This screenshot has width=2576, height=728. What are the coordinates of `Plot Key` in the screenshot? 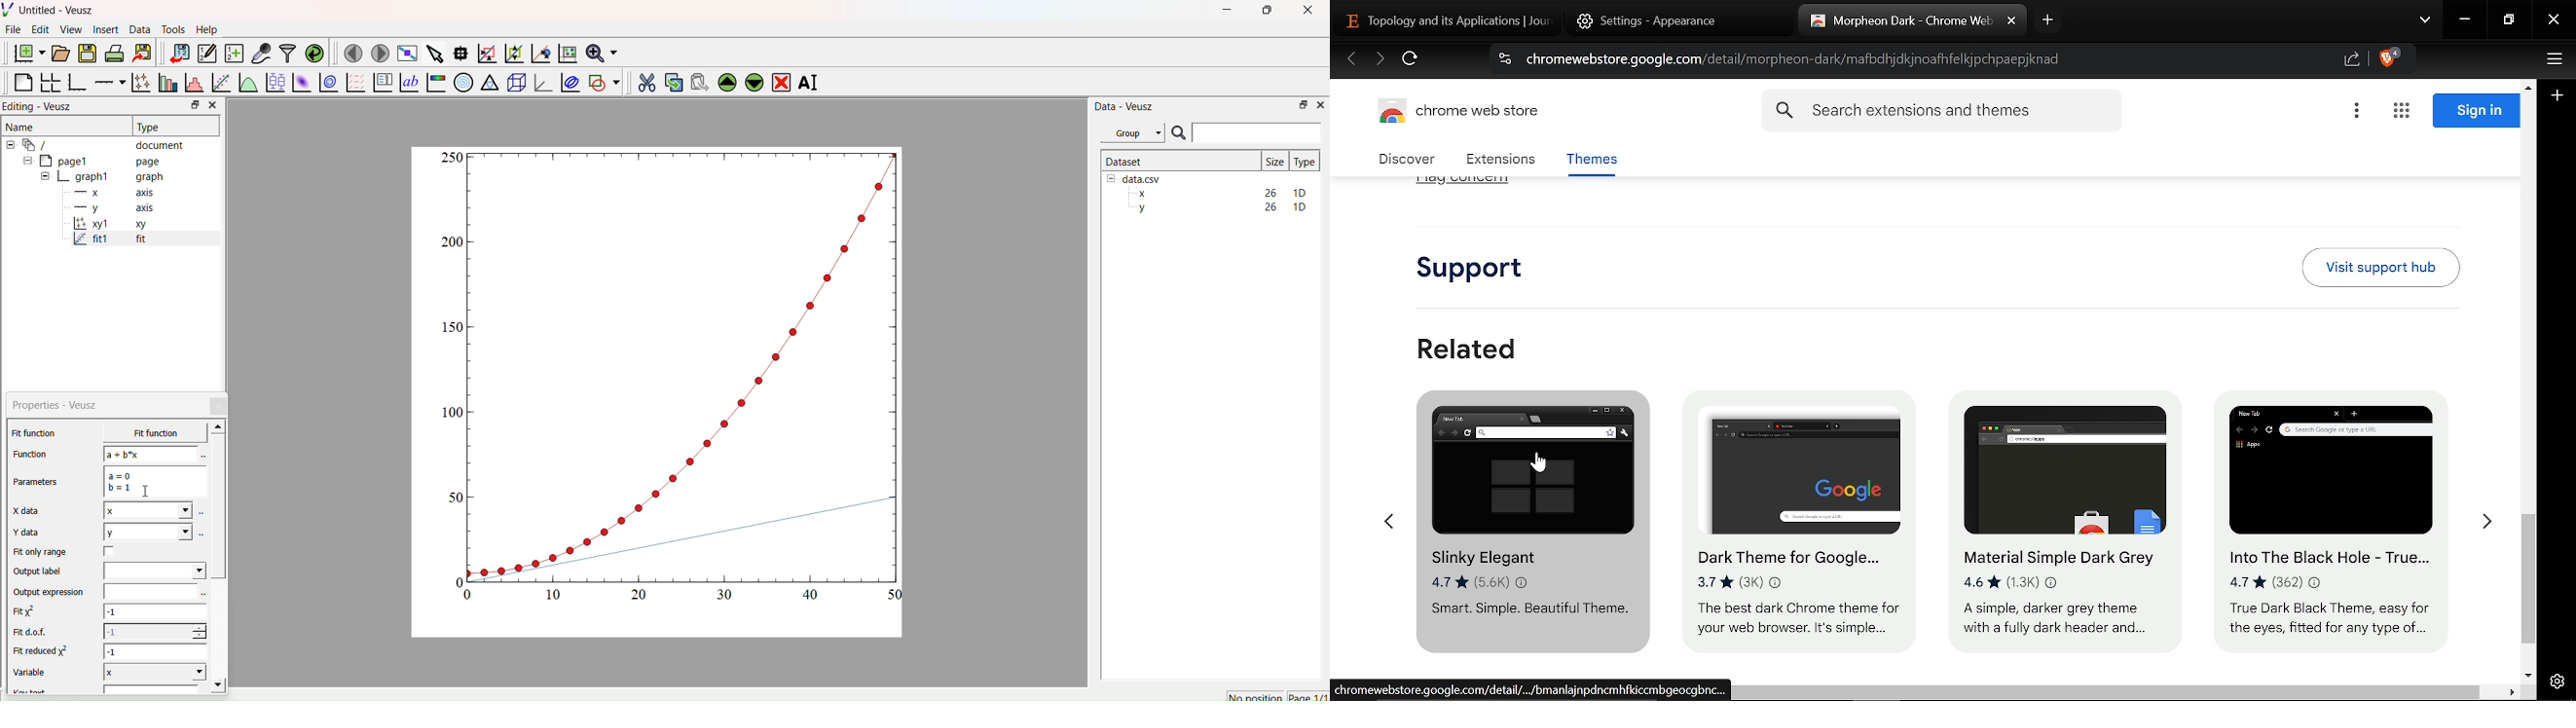 It's located at (382, 82).